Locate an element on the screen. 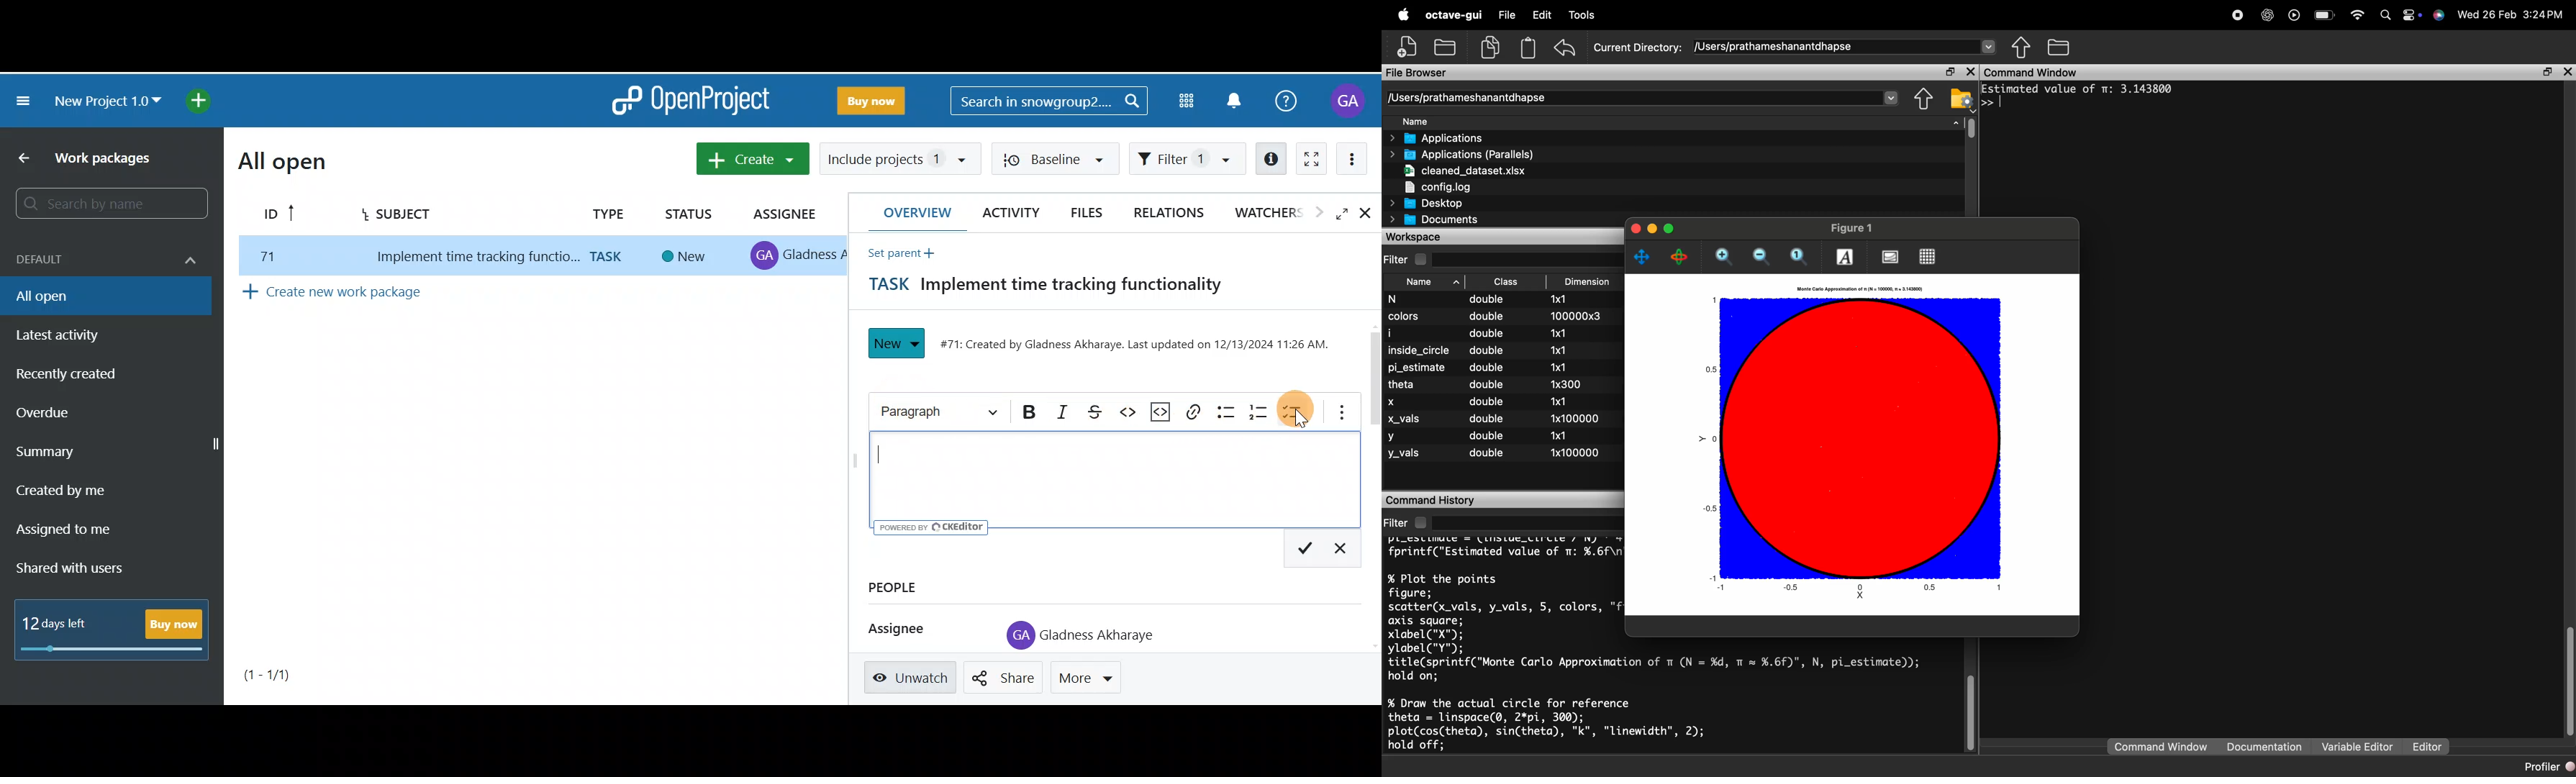  double is located at coordinates (1490, 403).